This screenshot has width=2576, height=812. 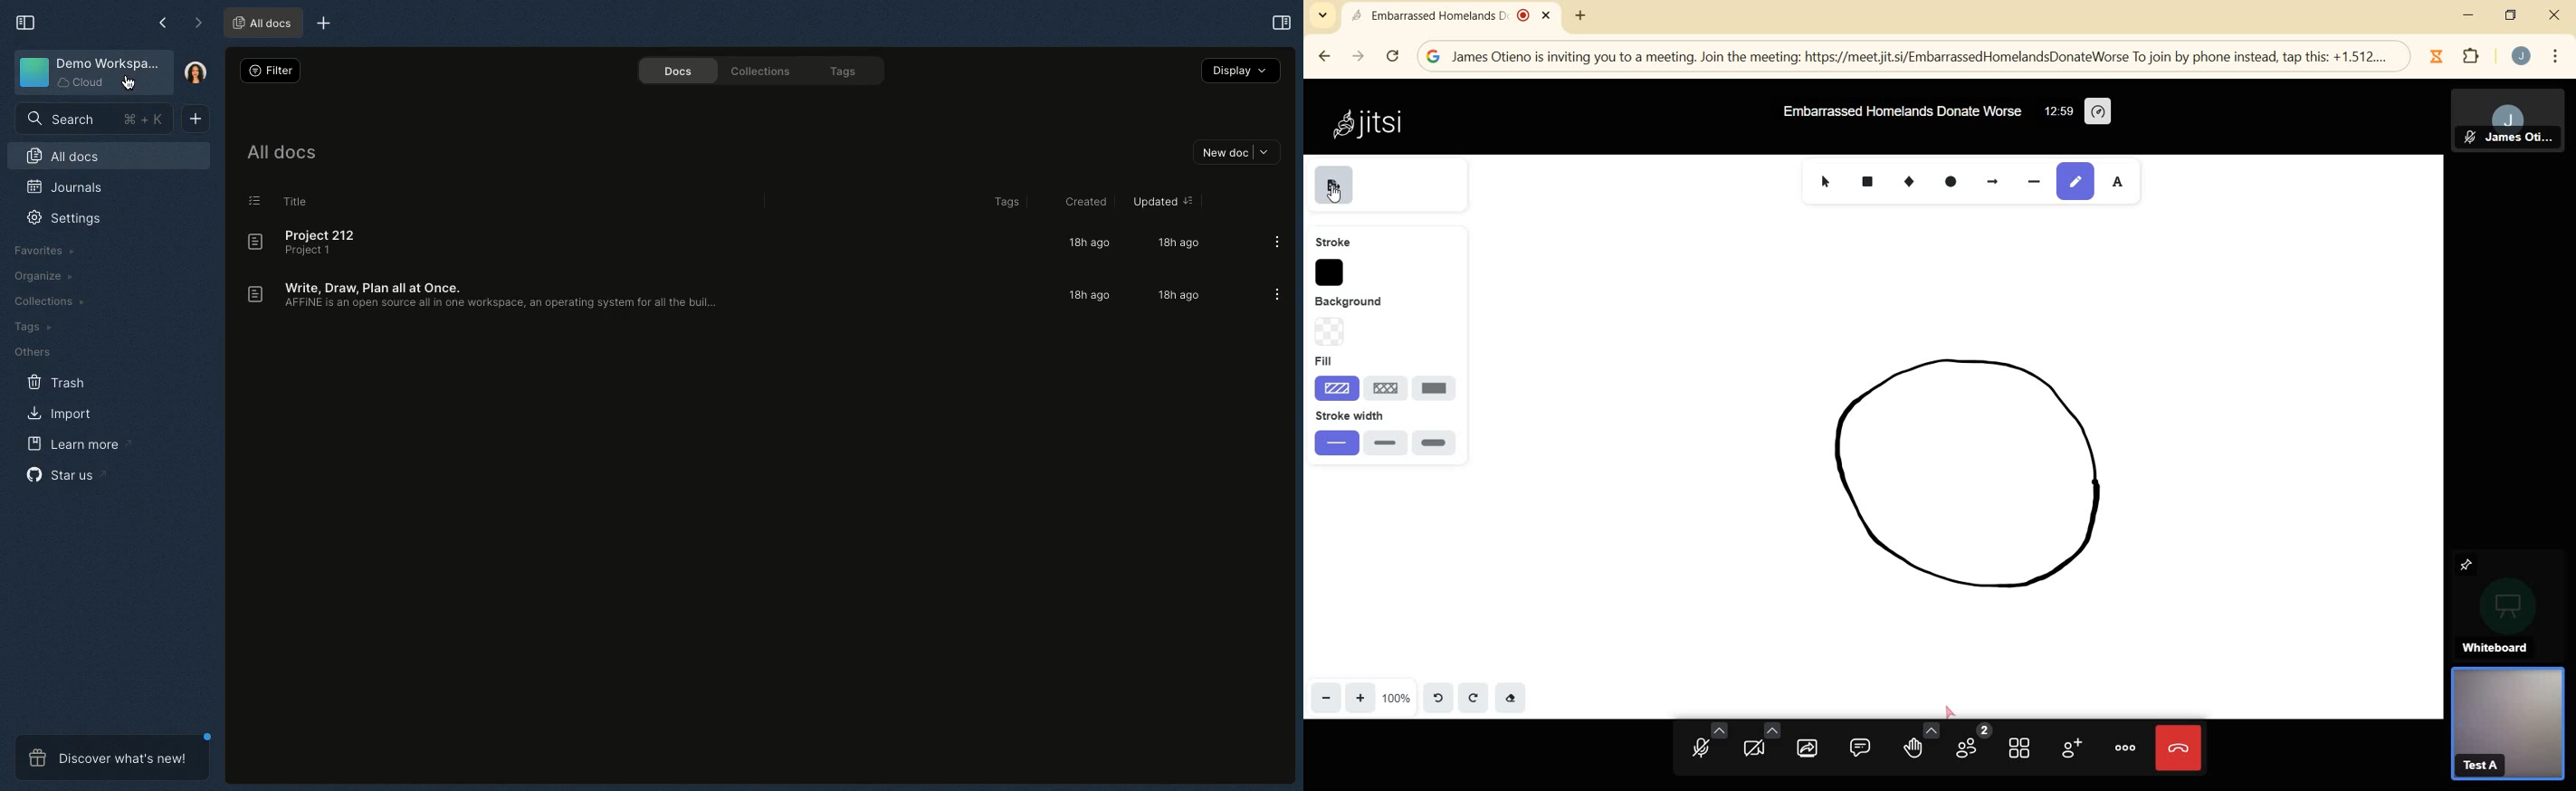 I want to click on New tab, so click(x=322, y=24).